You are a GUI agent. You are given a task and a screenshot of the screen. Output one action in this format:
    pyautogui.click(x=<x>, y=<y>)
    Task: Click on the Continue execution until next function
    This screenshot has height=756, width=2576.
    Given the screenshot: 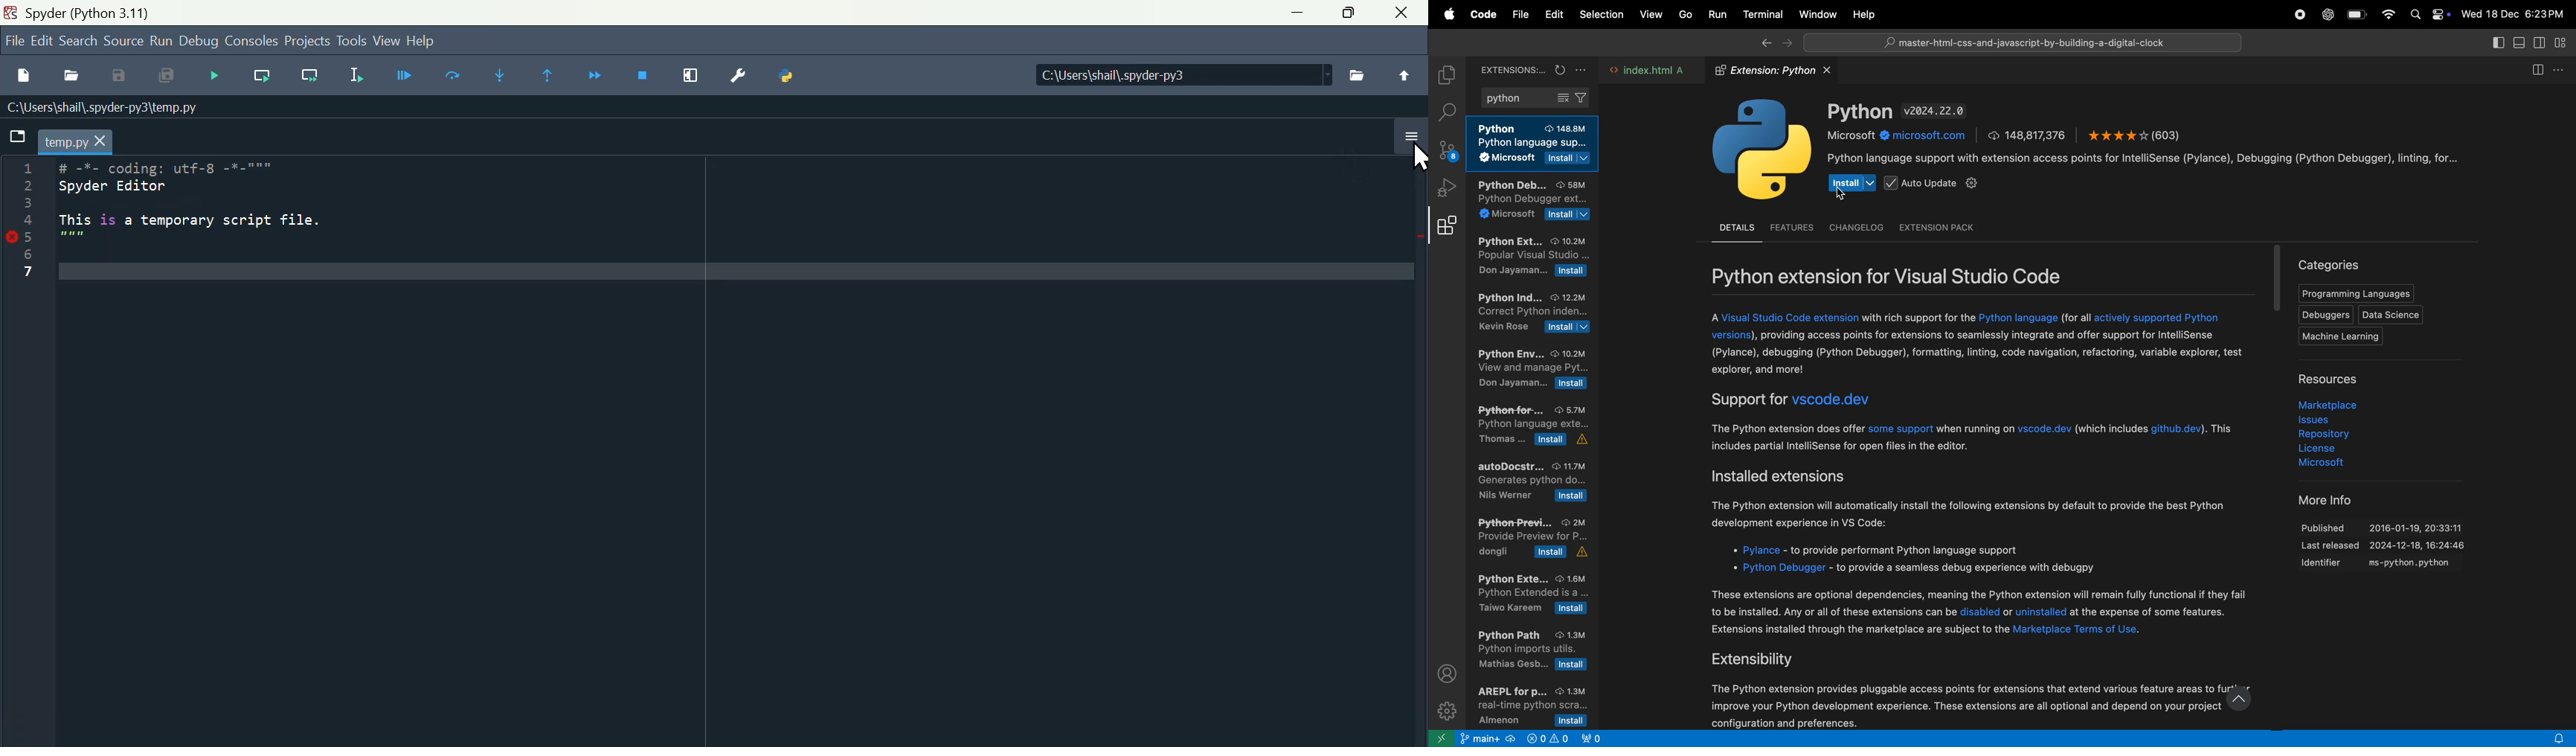 What is the action you would take?
    pyautogui.click(x=600, y=76)
    